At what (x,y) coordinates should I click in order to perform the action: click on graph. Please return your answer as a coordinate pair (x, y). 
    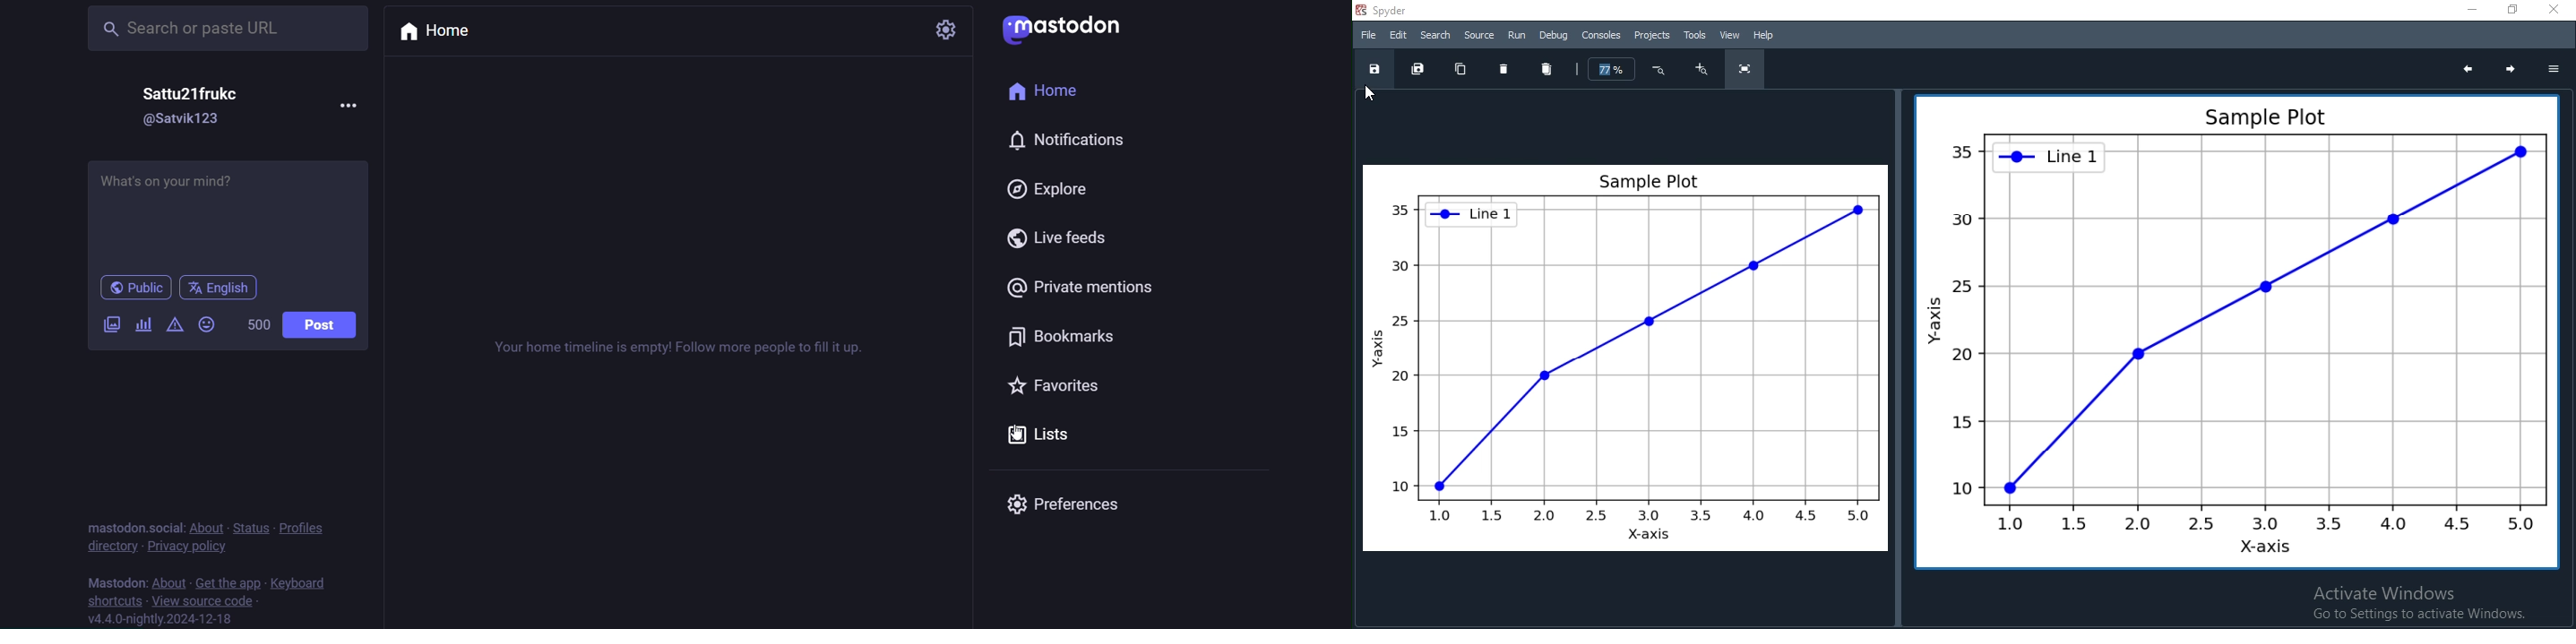
    Looking at the image, I should click on (2233, 332).